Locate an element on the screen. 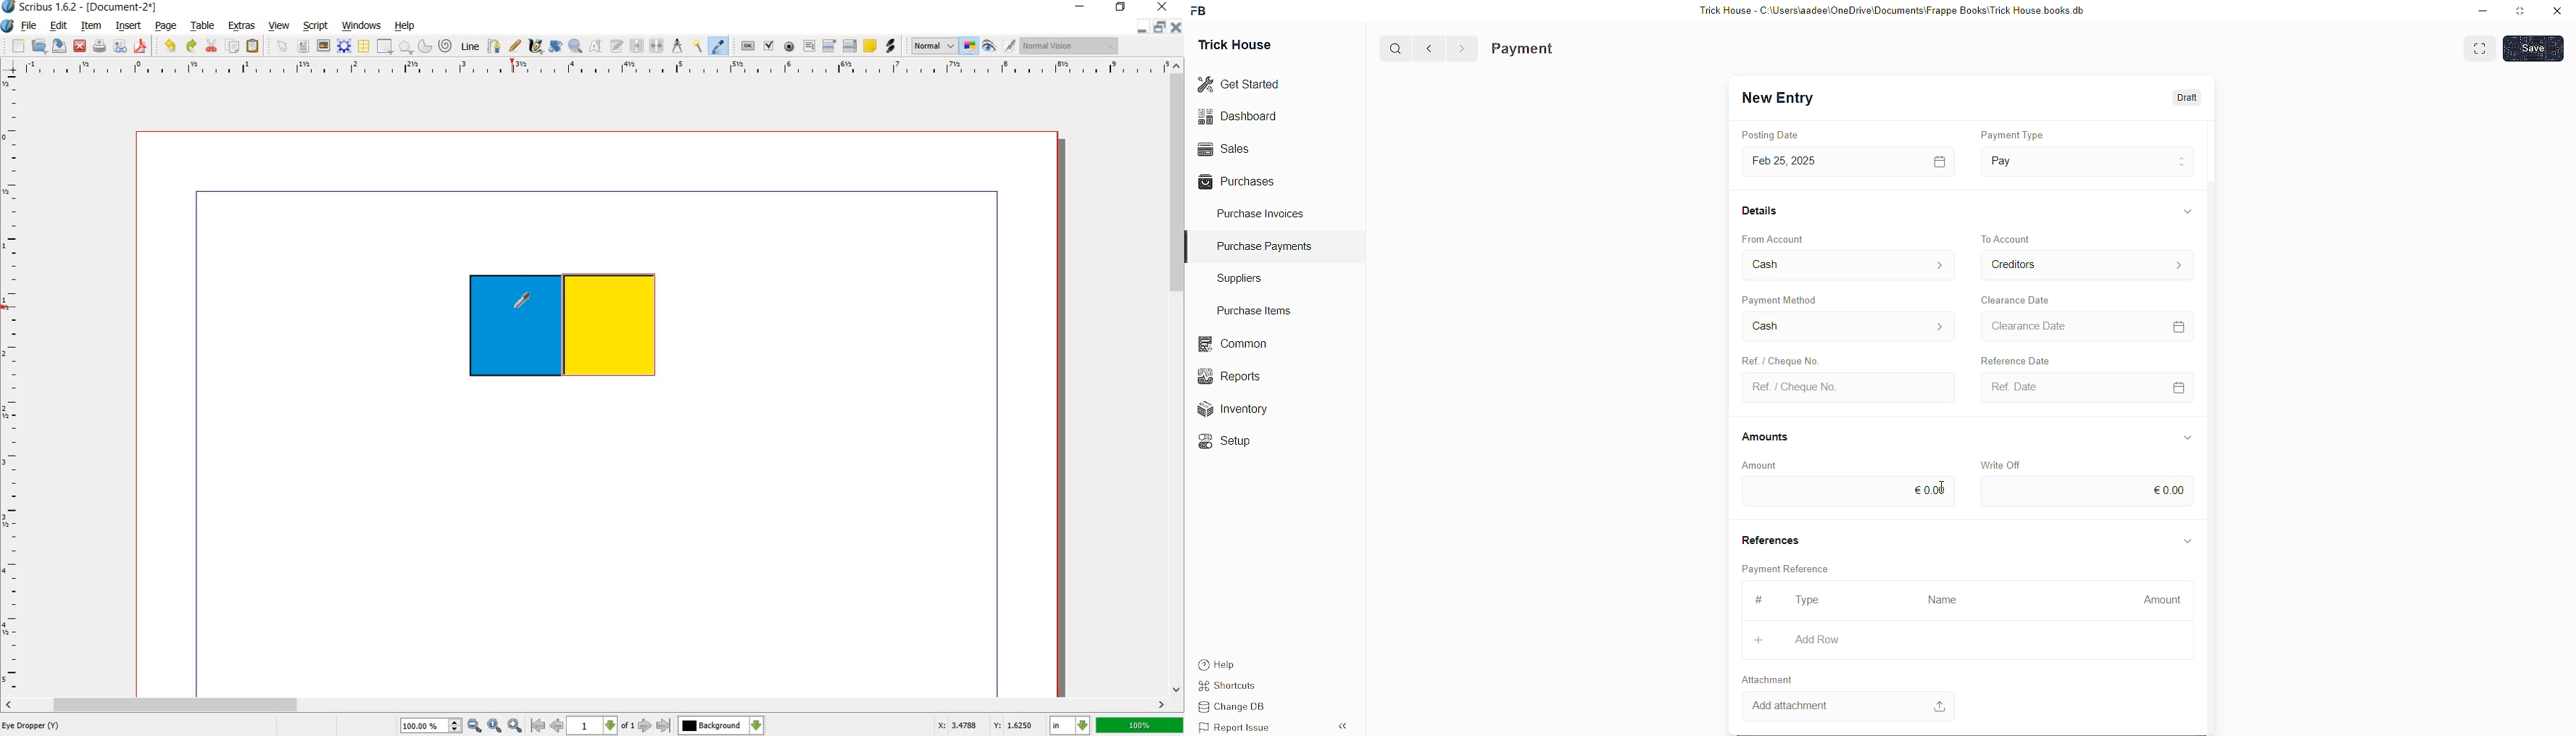  > is located at coordinates (1461, 49).